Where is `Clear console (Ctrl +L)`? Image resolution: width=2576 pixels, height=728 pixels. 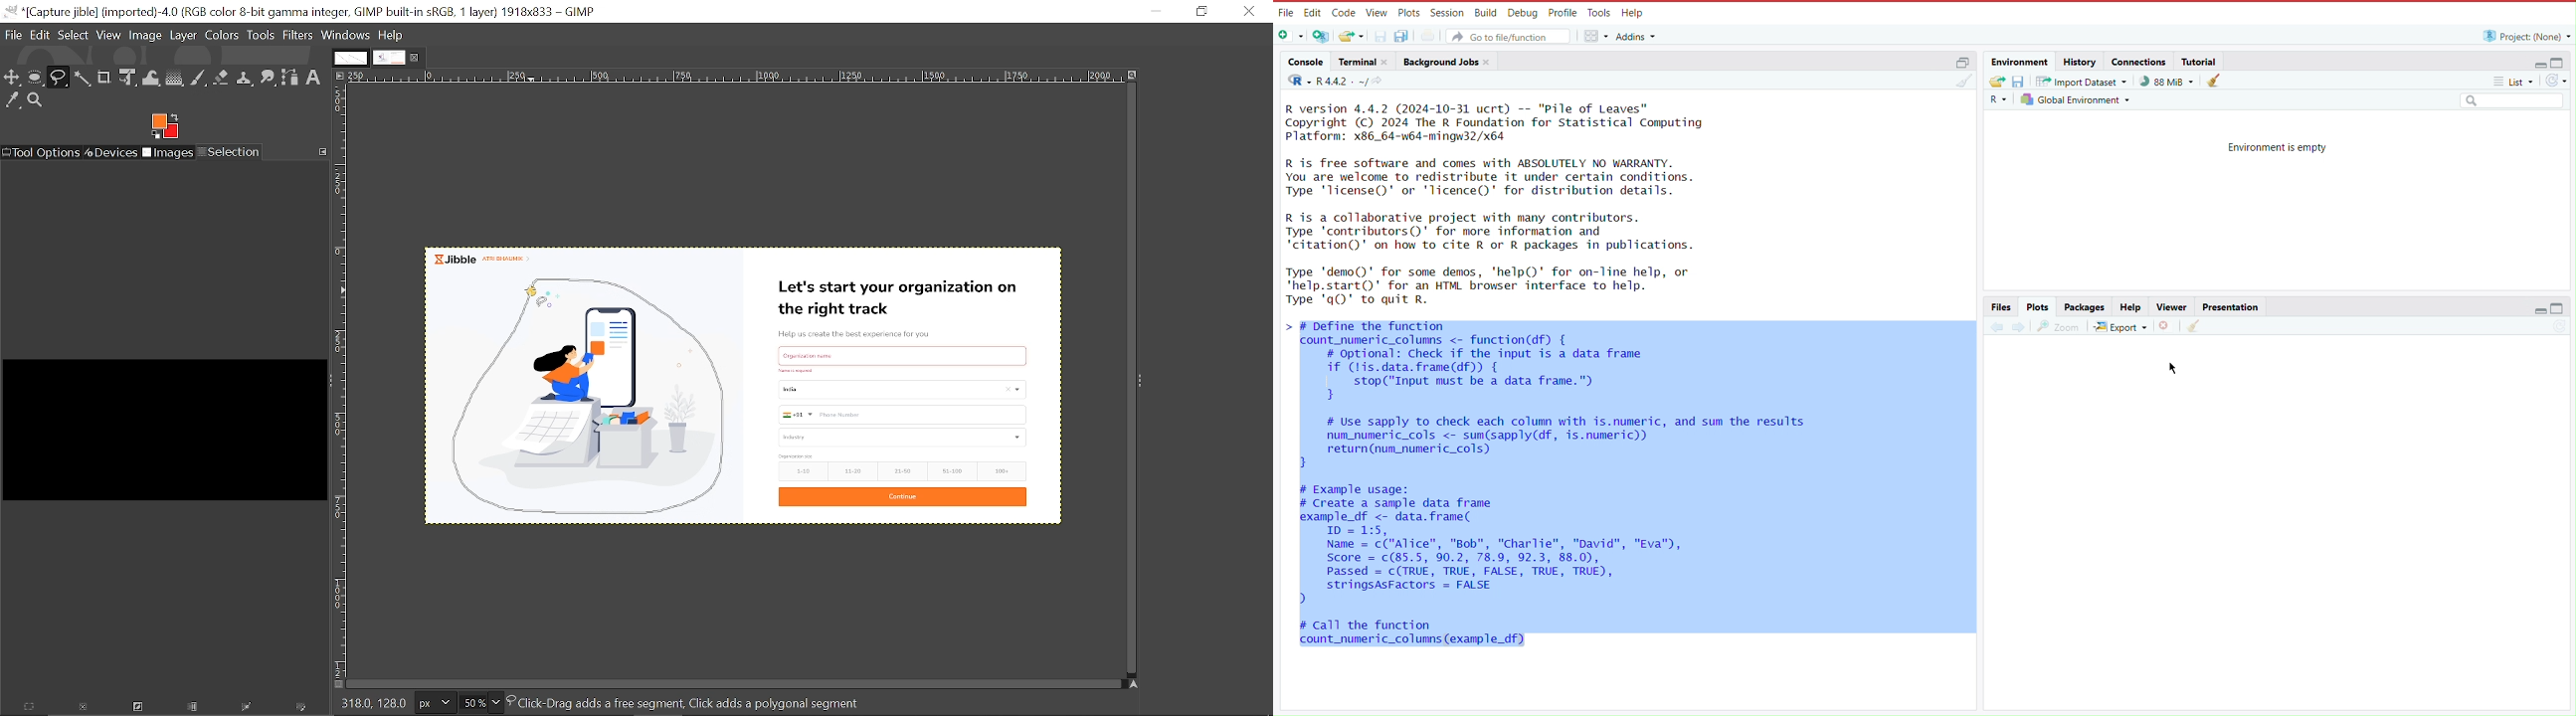 Clear console (Ctrl +L) is located at coordinates (1966, 86).